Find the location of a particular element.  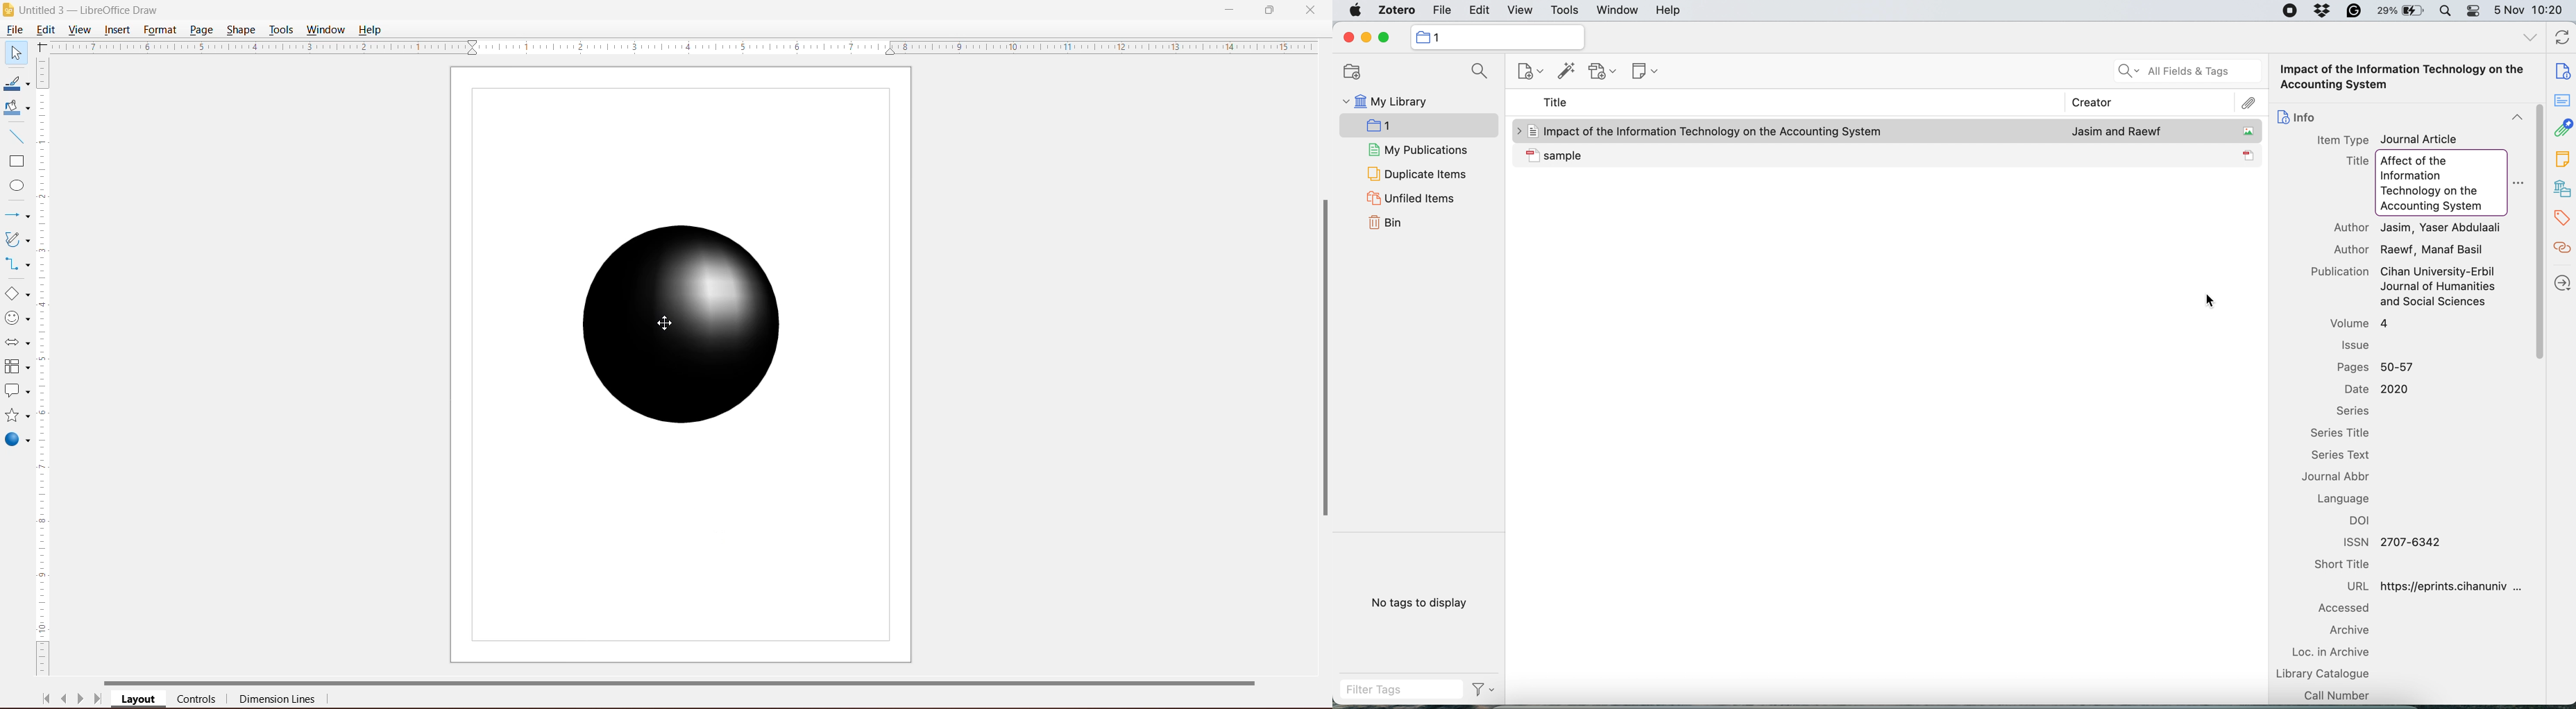

all tags is located at coordinates (2529, 38).